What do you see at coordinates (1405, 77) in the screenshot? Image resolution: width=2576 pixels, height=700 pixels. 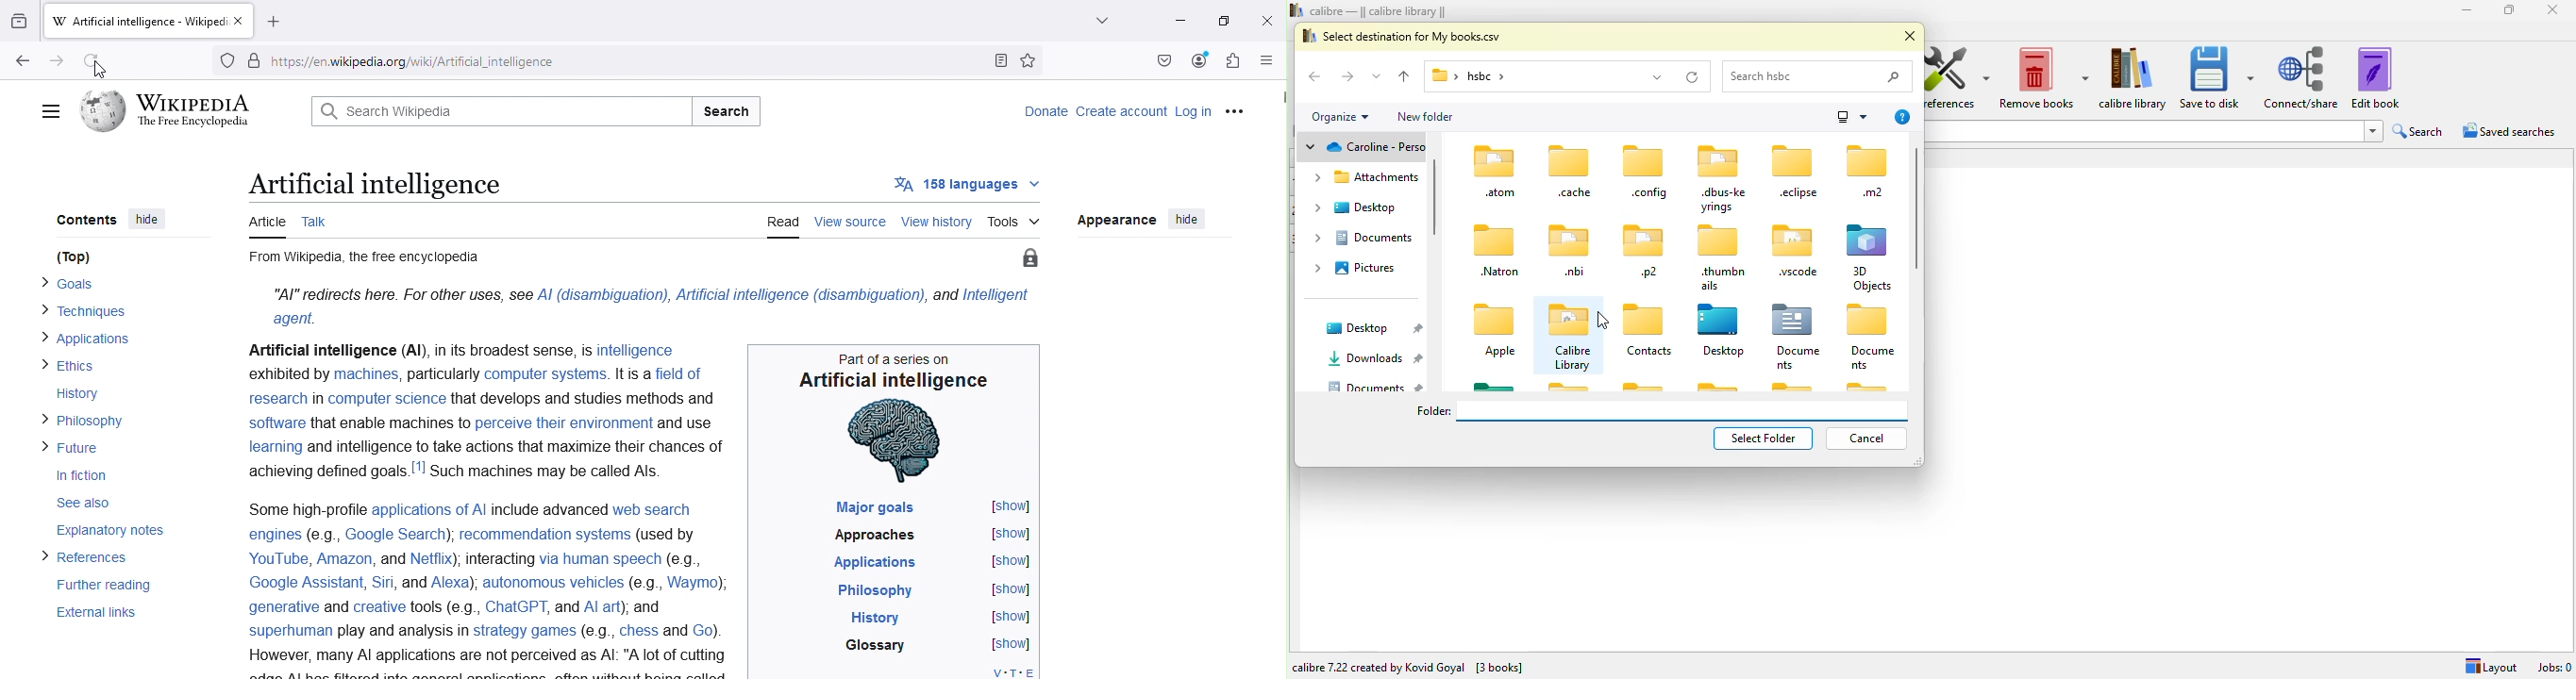 I see `up to "document"` at bounding box center [1405, 77].